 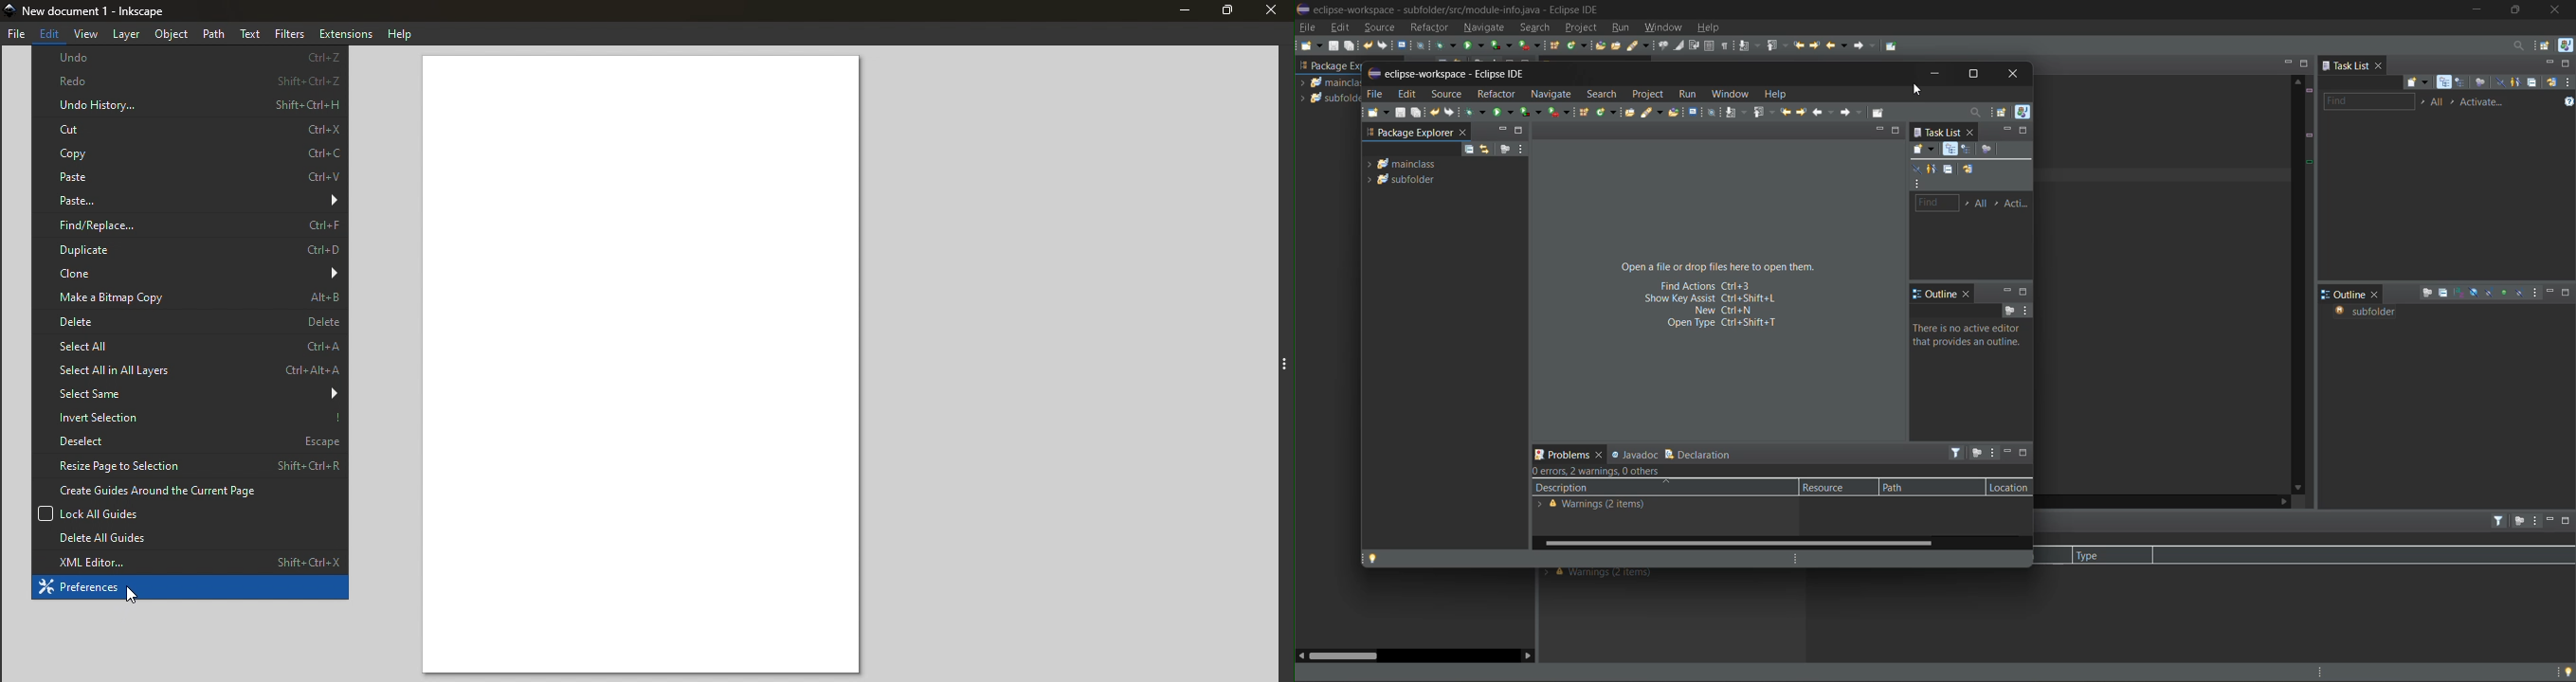 What do you see at coordinates (1381, 45) in the screenshot?
I see `redo` at bounding box center [1381, 45].